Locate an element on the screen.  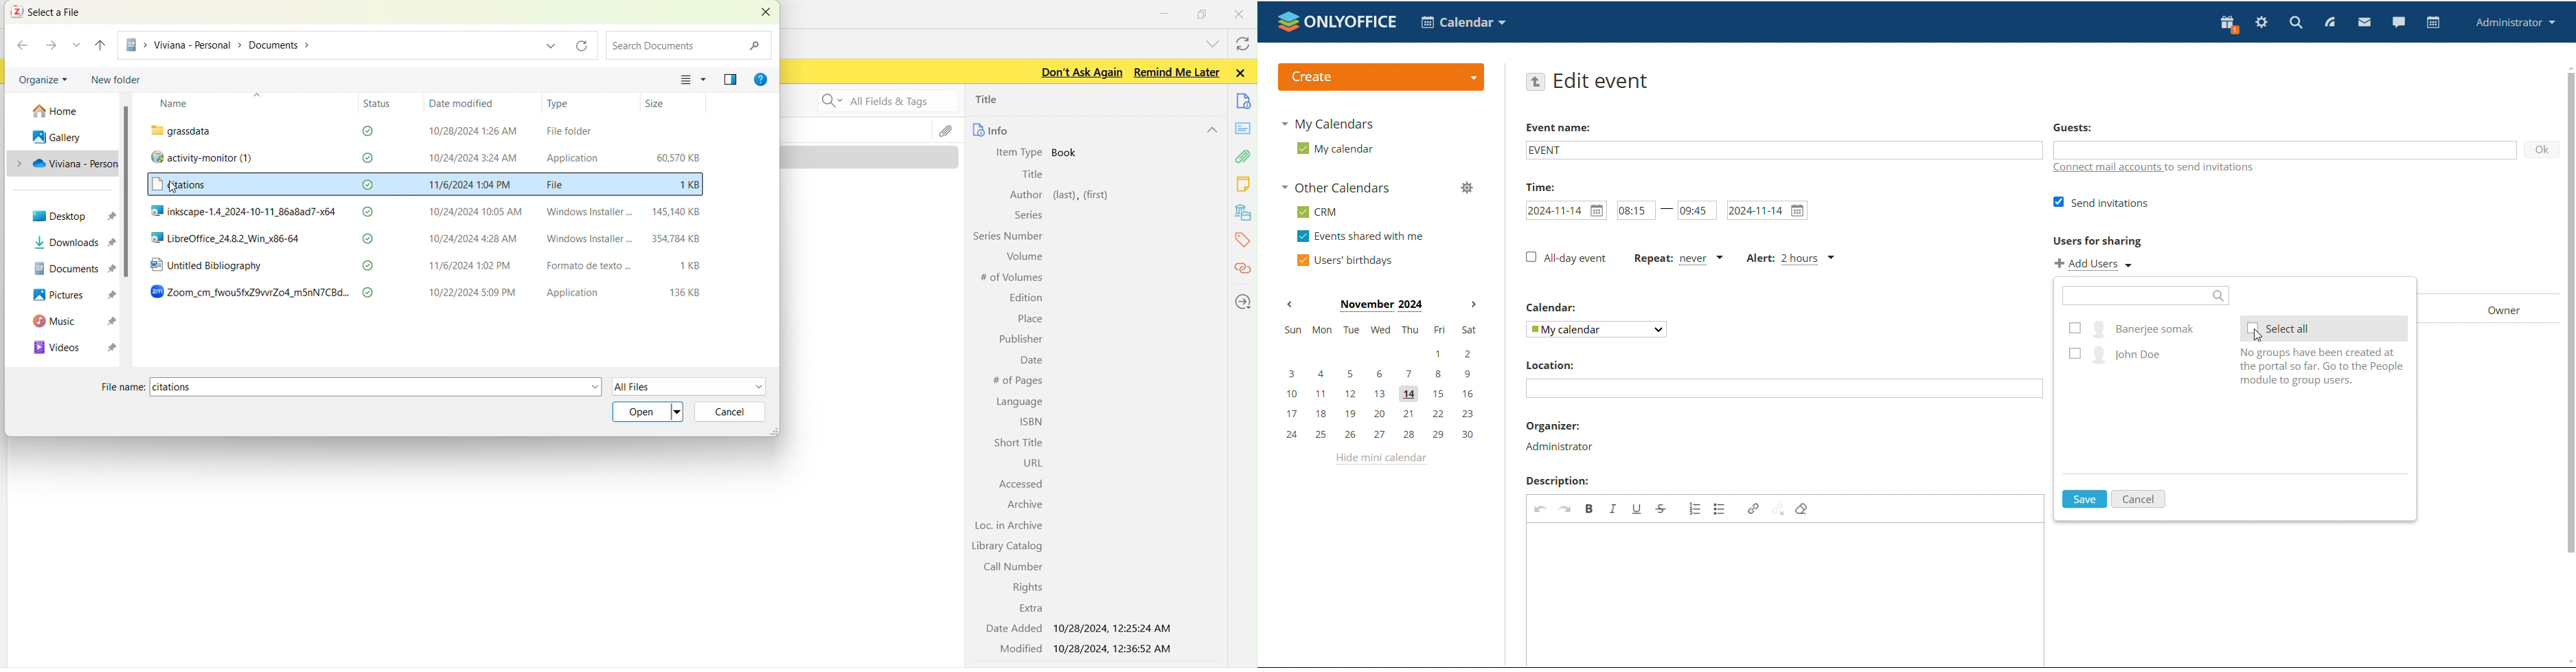
title is located at coordinates (1012, 100).